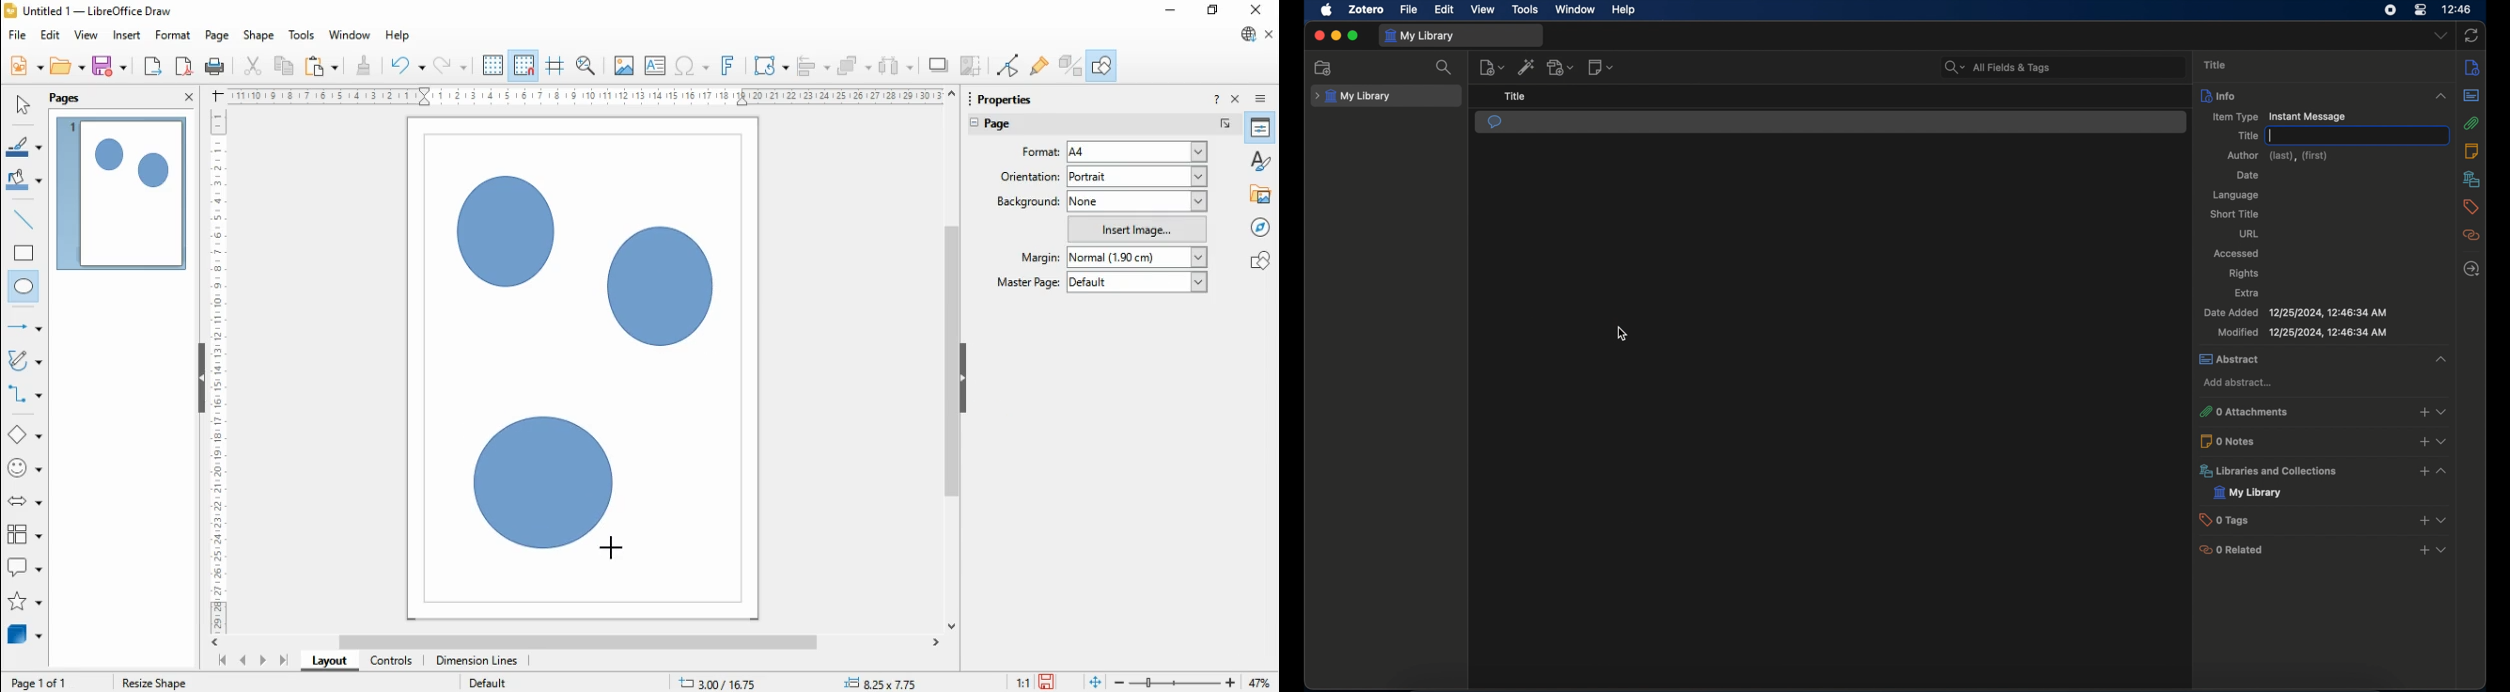 The image size is (2520, 700). I want to click on curso, so click(1622, 334).